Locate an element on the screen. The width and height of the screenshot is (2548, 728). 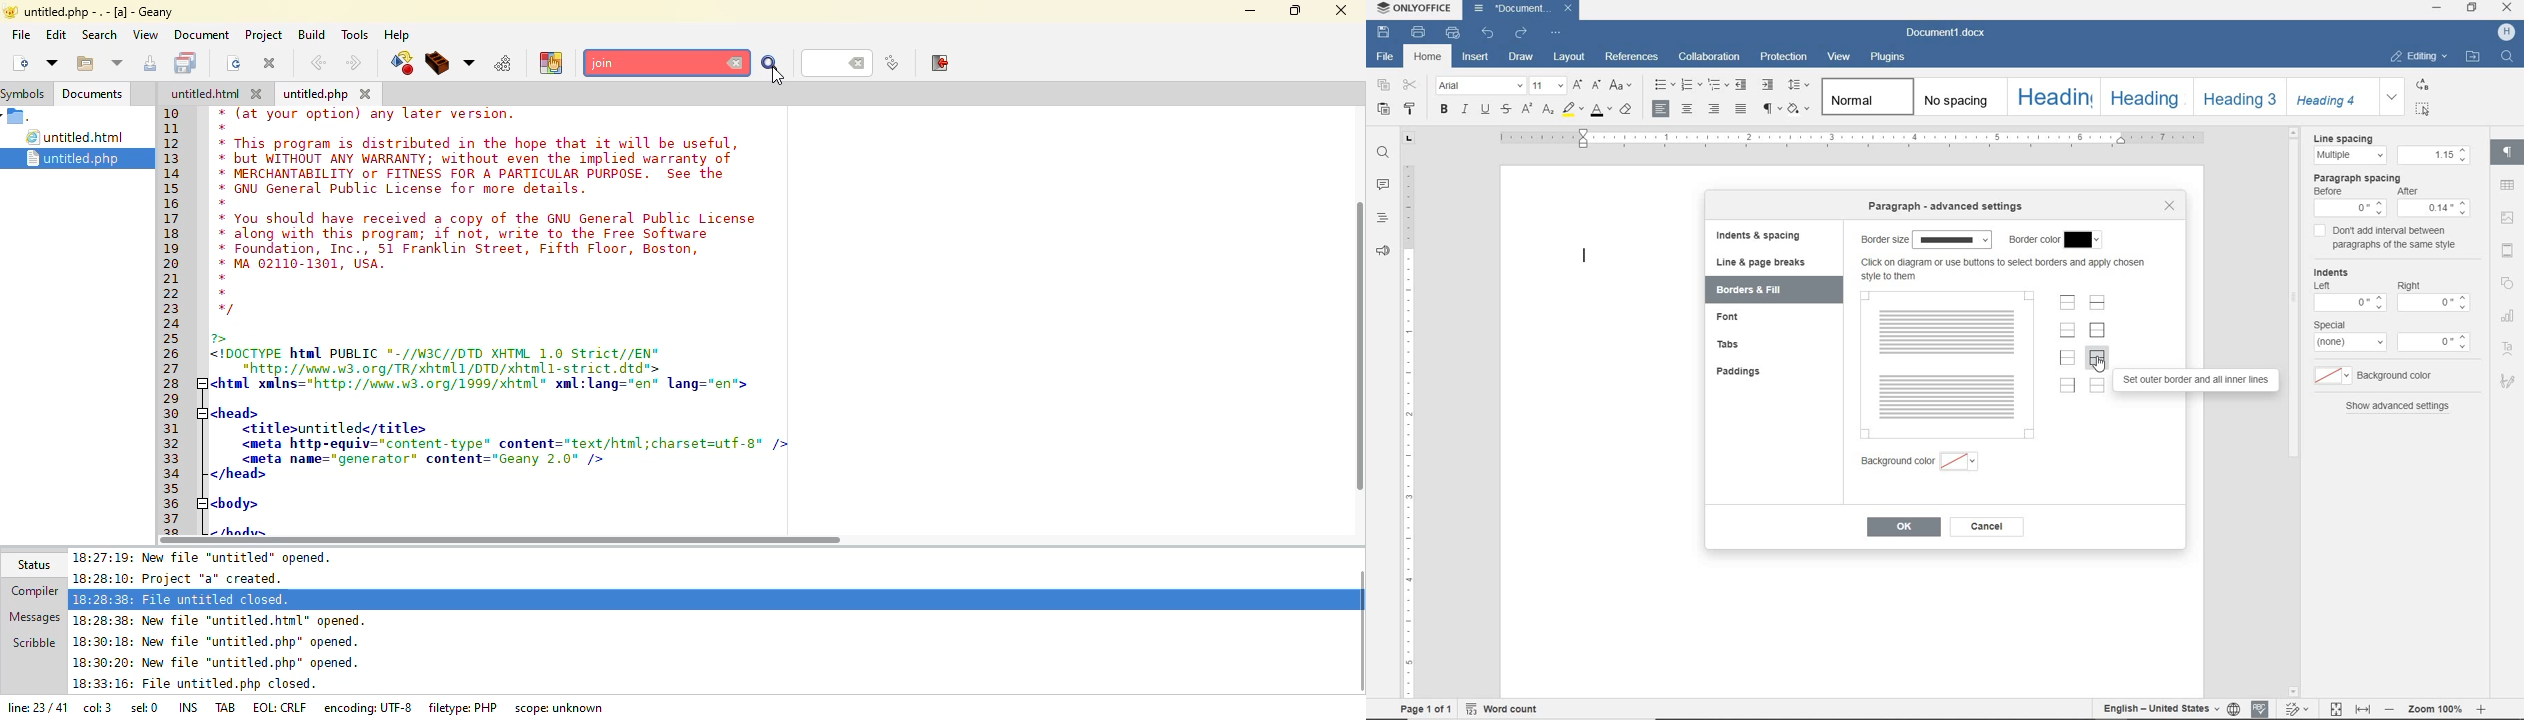
Document1.docx(document name) is located at coordinates (1952, 33).